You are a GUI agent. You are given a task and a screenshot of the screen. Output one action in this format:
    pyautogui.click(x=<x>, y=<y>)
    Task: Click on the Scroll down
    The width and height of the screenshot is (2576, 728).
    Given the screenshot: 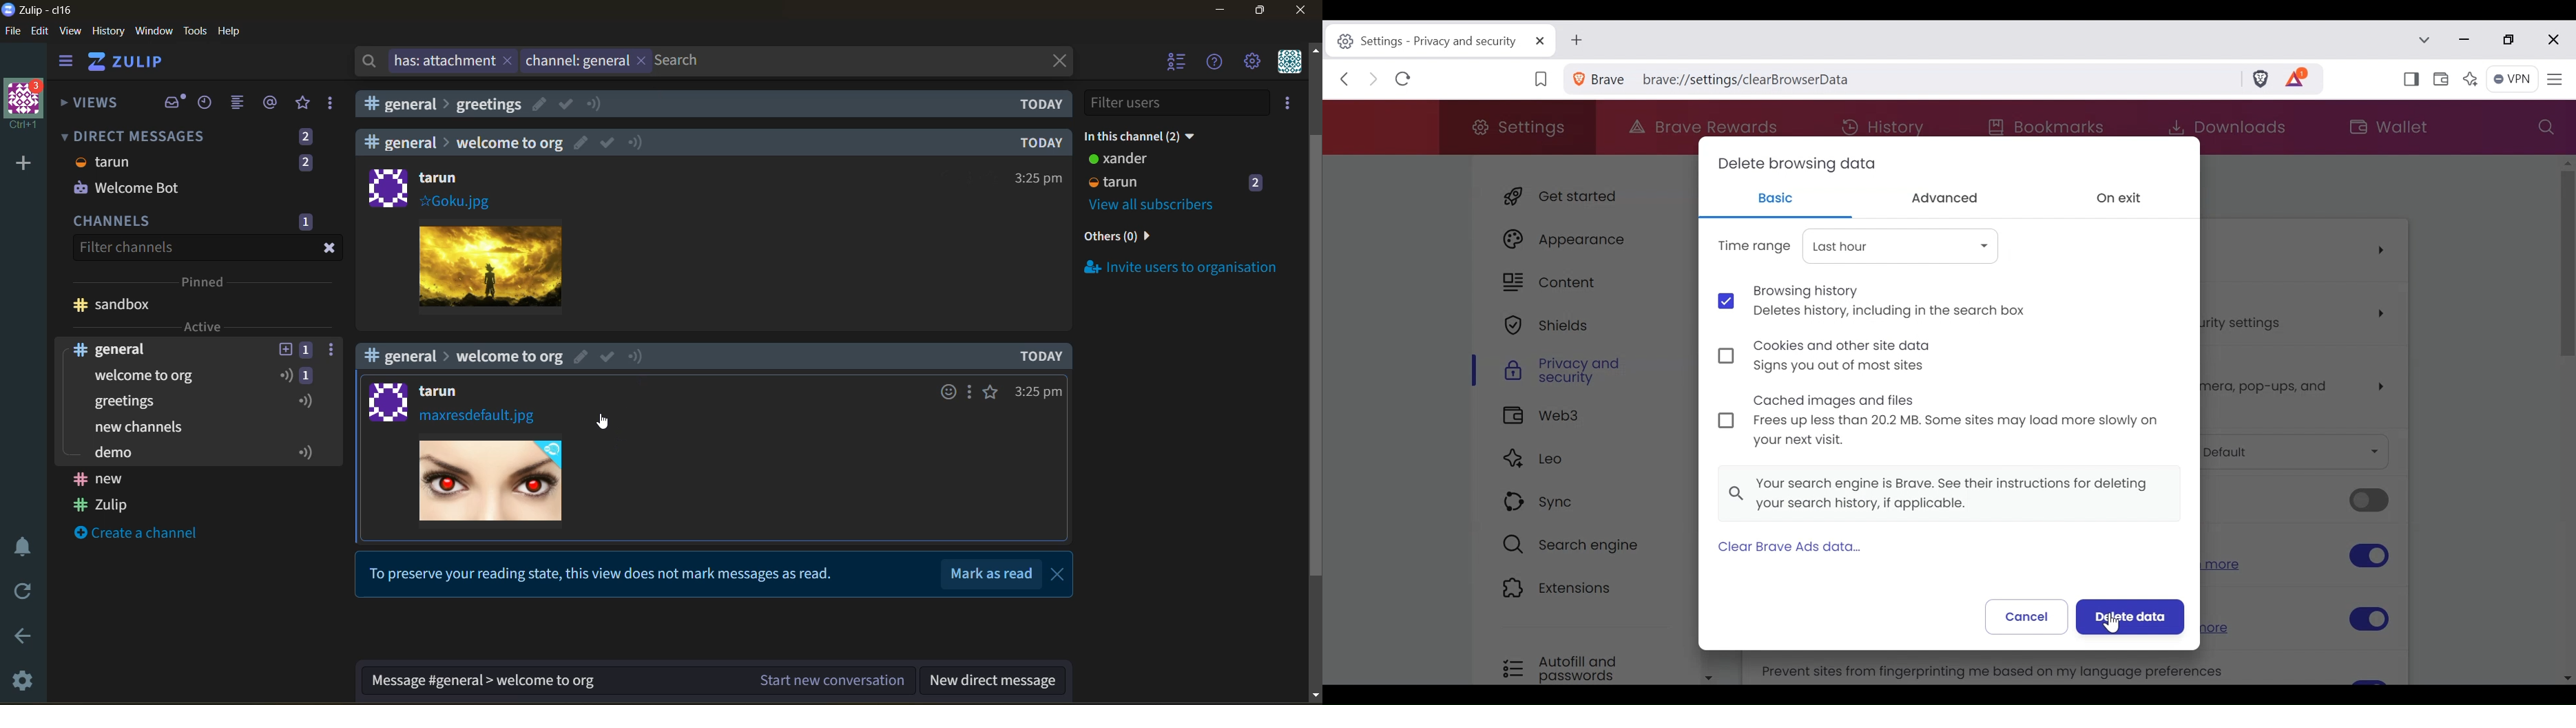 What is the action you would take?
    pyautogui.click(x=2568, y=677)
    